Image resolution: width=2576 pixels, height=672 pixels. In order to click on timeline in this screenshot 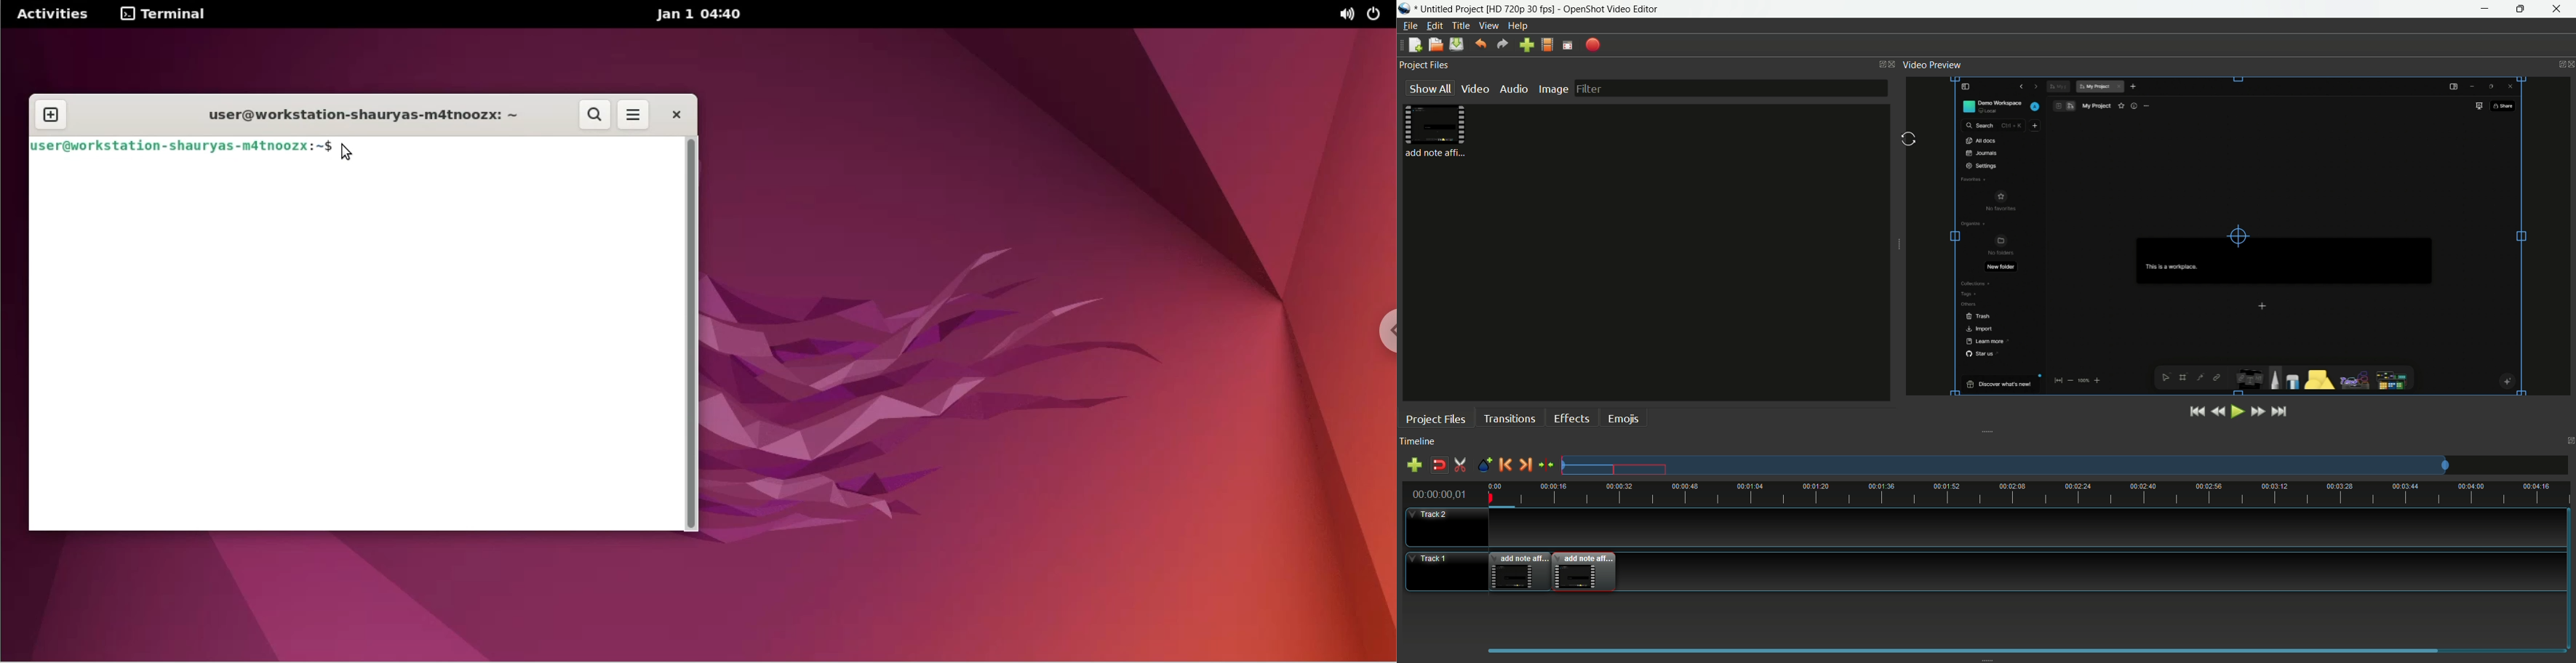, I will do `click(1418, 441)`.